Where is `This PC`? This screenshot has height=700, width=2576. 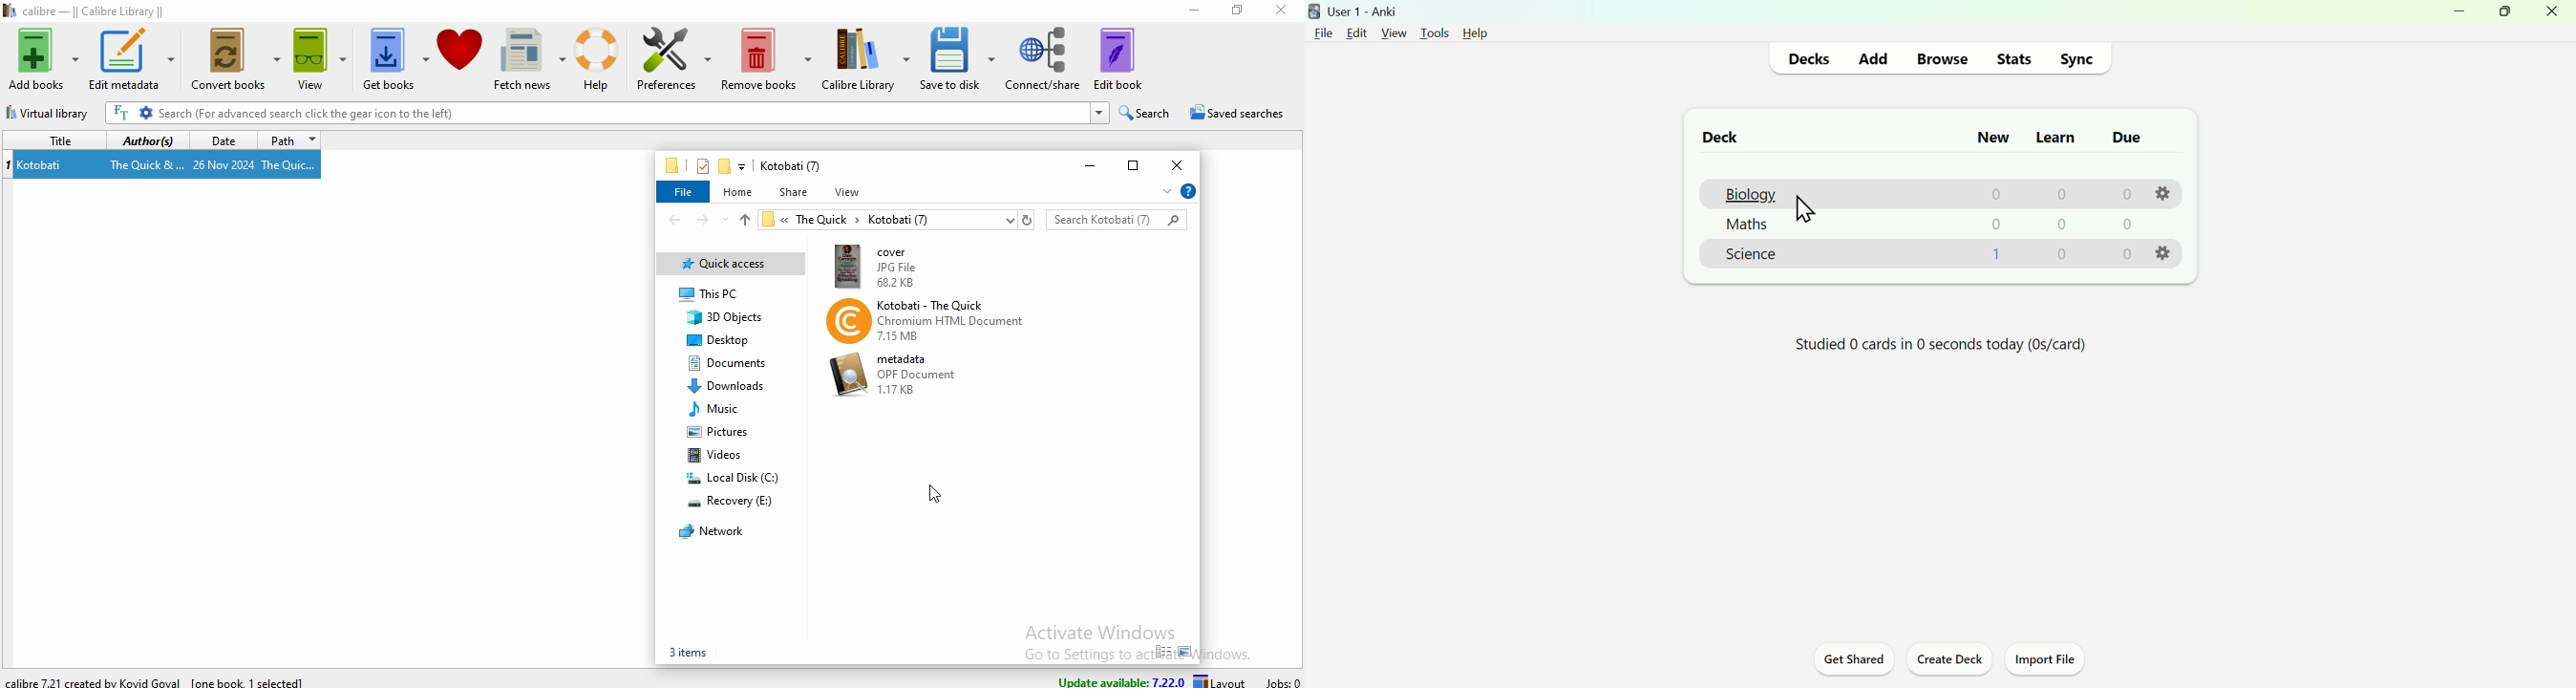
This PC is located at coordinates (734, 294).